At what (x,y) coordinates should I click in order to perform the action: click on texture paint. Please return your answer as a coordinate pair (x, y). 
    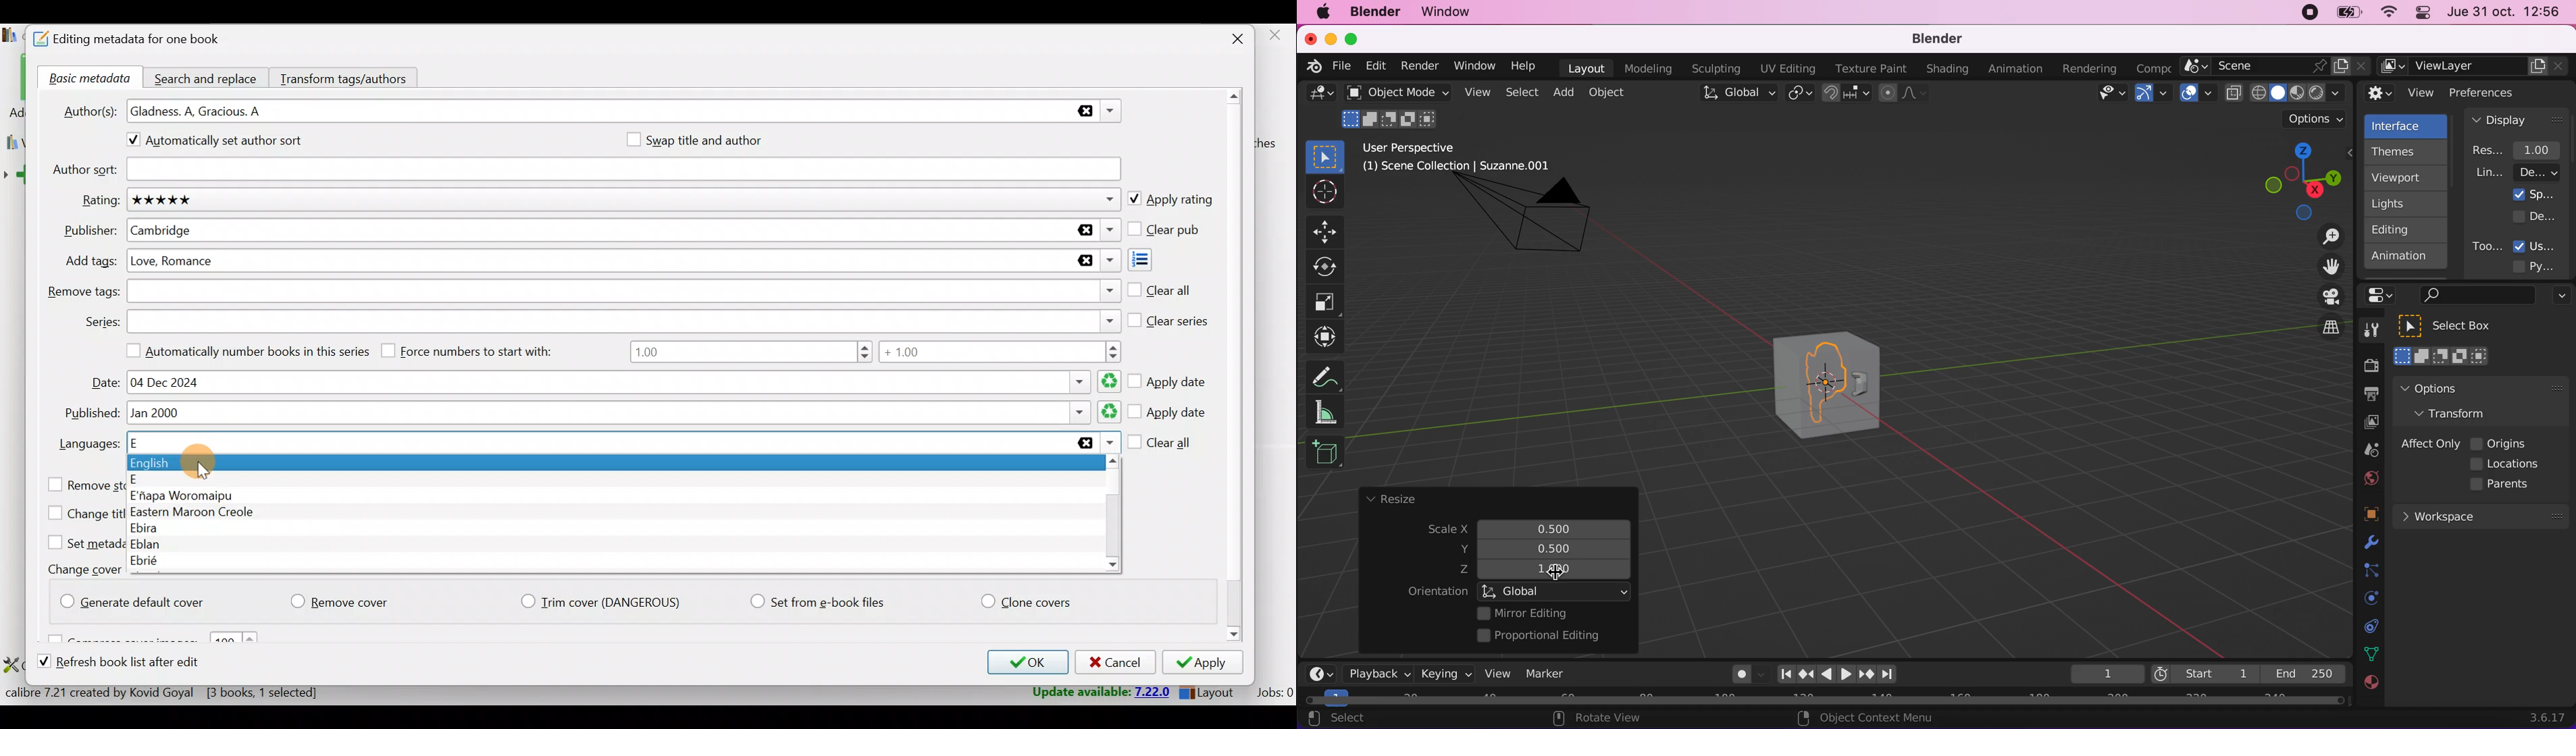
    Looking at the image, I should click on (1869, 68).